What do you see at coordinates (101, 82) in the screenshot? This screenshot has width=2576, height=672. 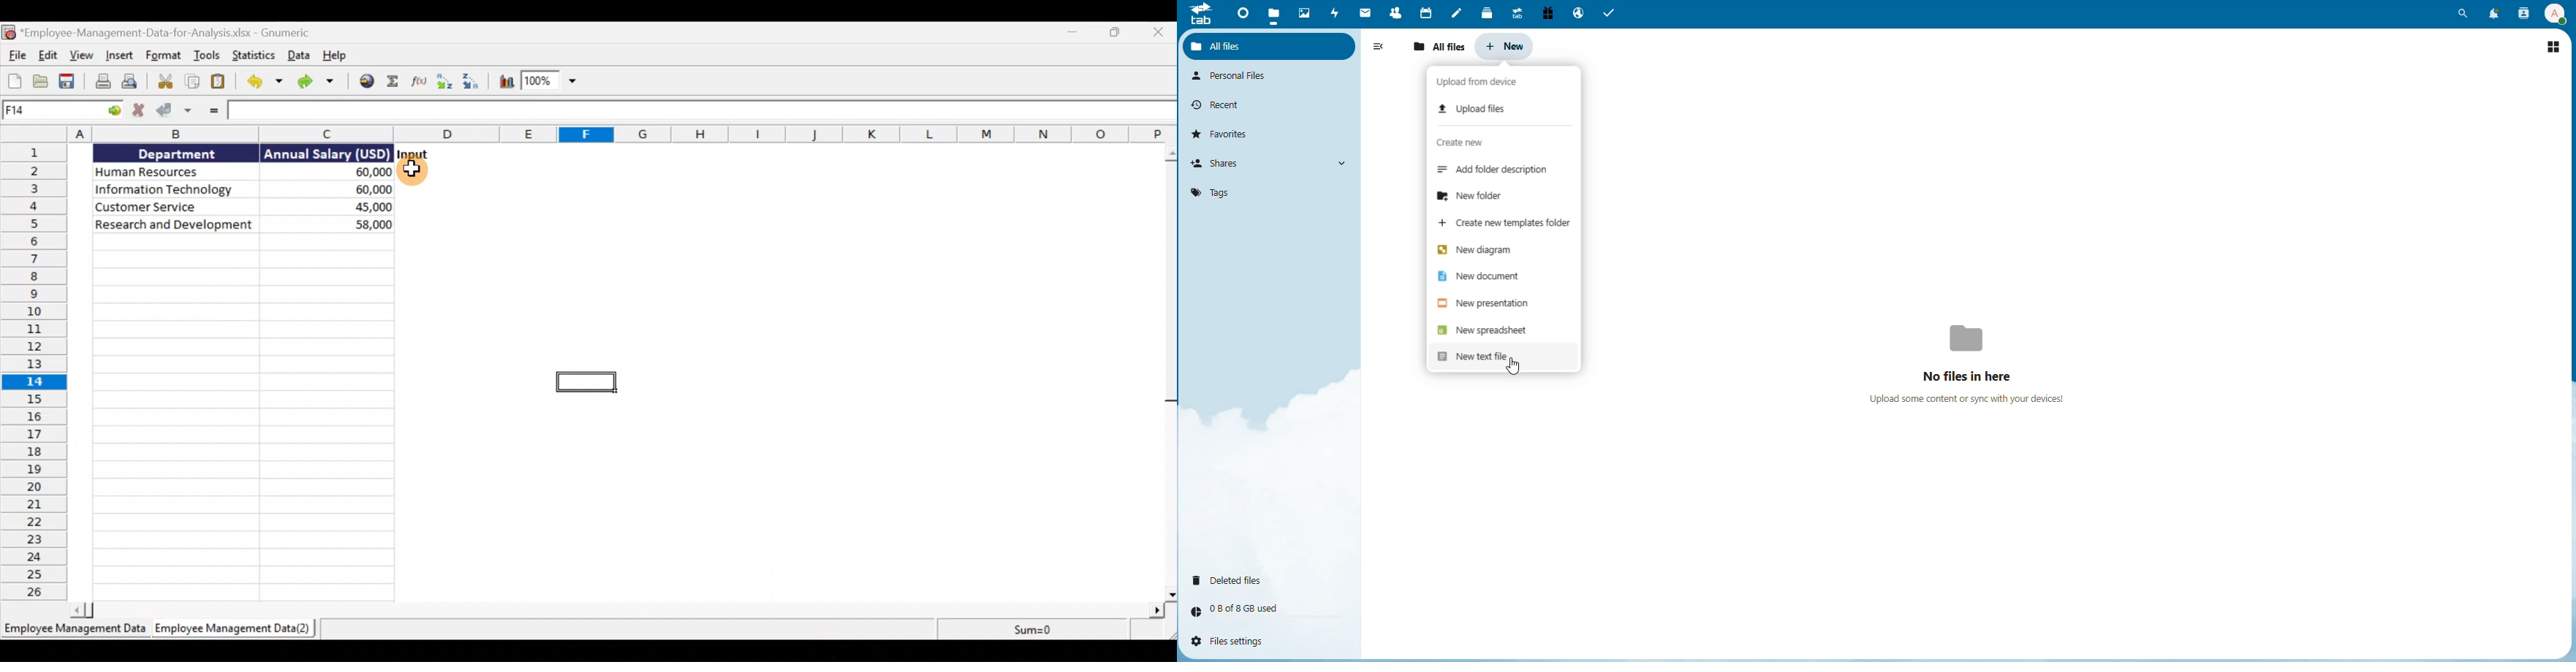 I see `Print the current file` at bounding box center [101, 82].